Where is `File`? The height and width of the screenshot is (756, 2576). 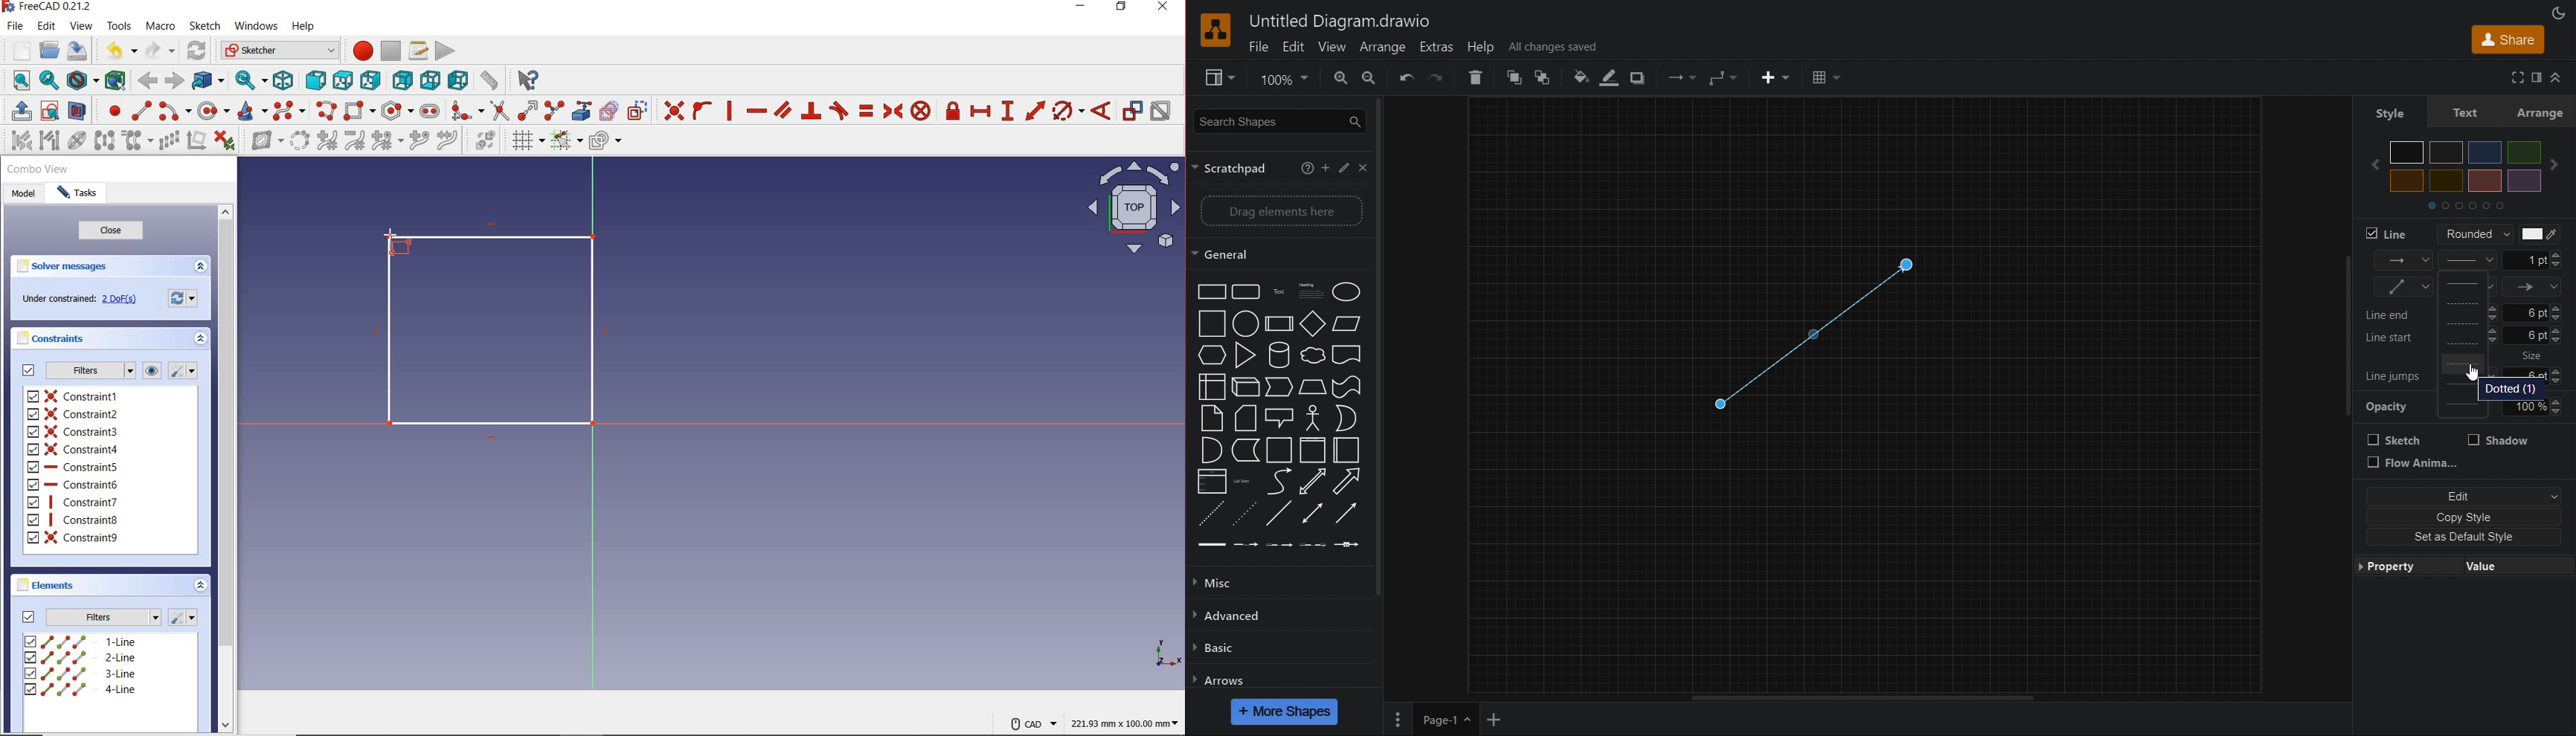 File is located at coordinates (1259, 48).